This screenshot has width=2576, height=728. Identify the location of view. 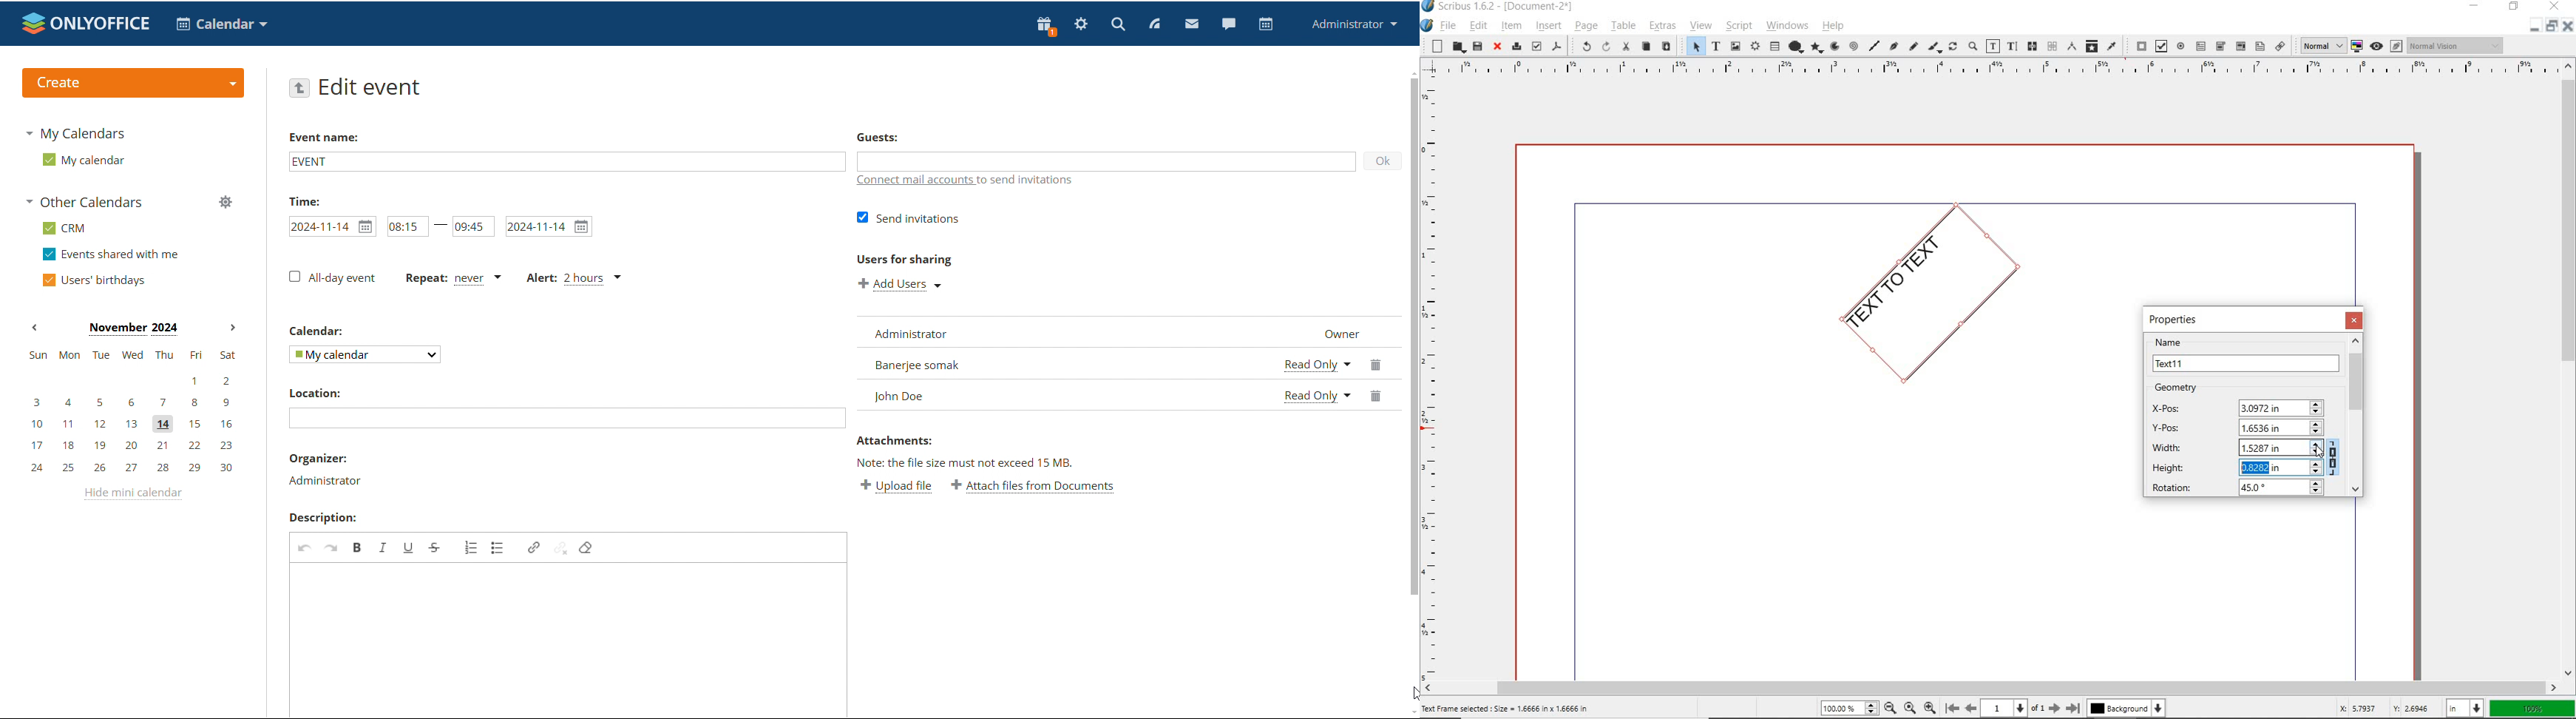
(1701, 26).